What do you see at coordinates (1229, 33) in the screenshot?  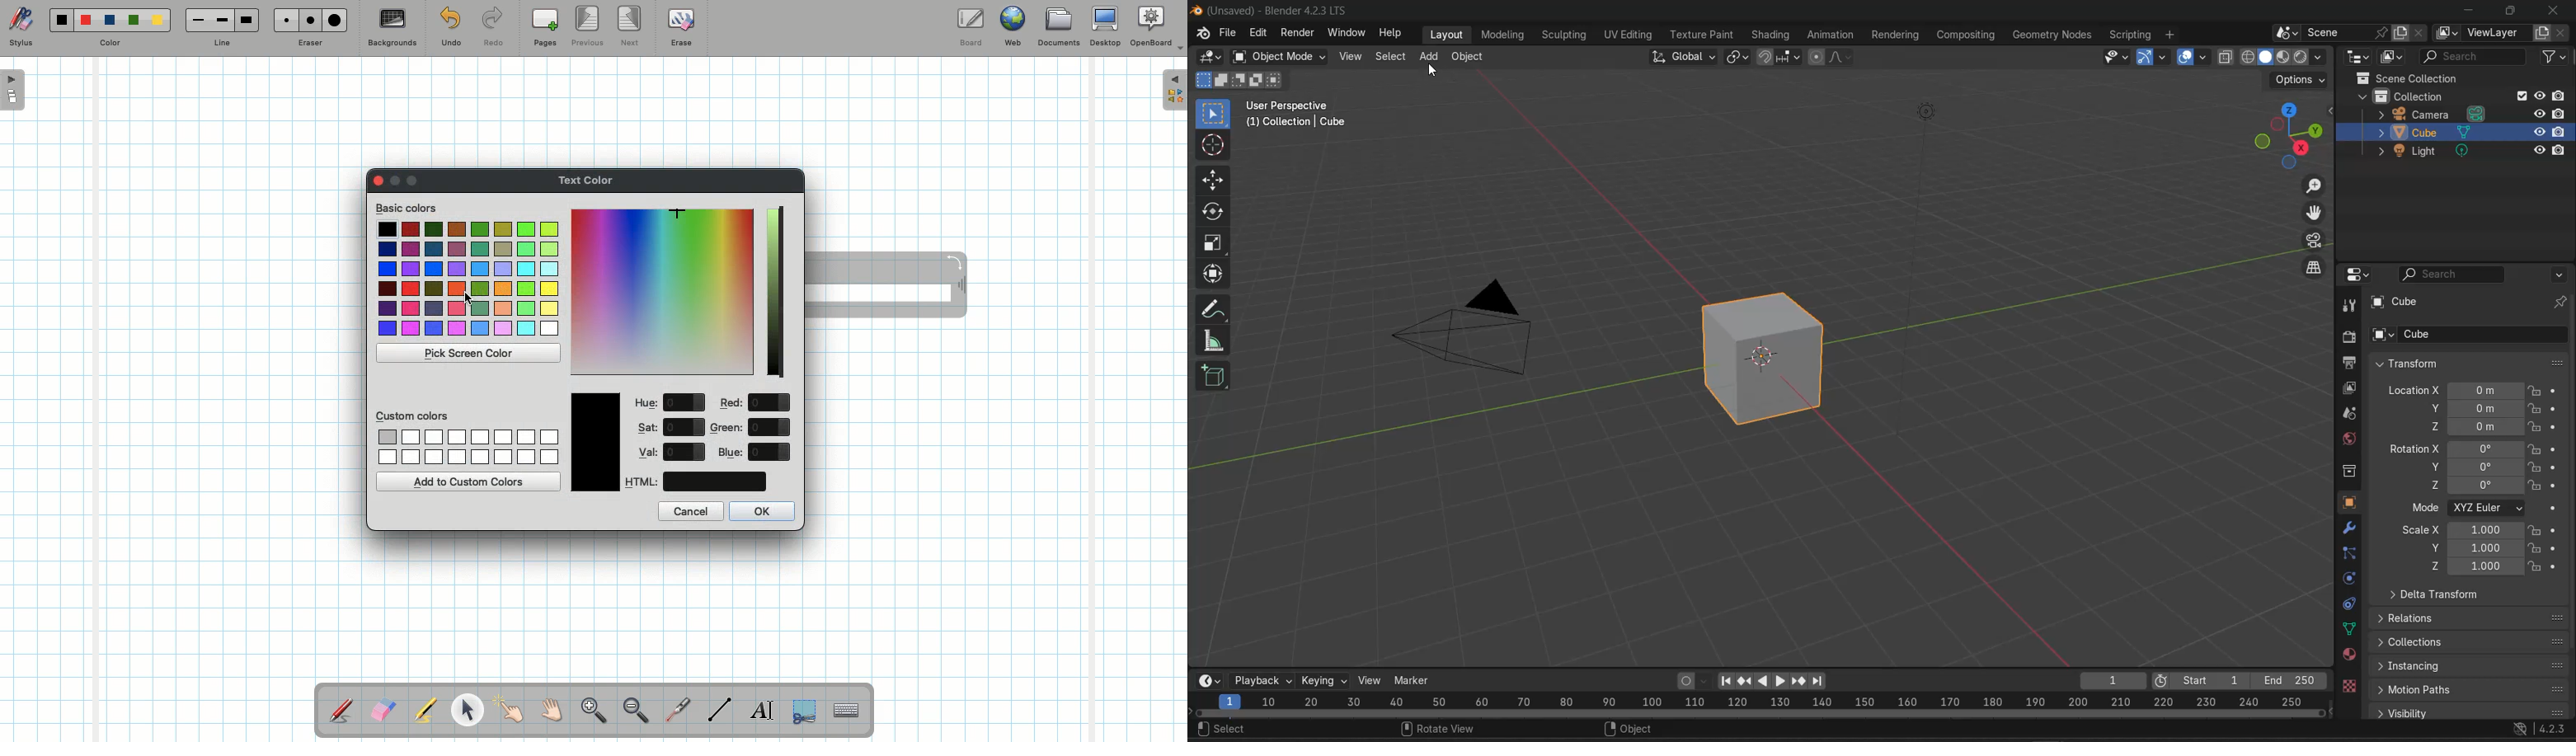 I see `file` at bounding box center [1229, 33].